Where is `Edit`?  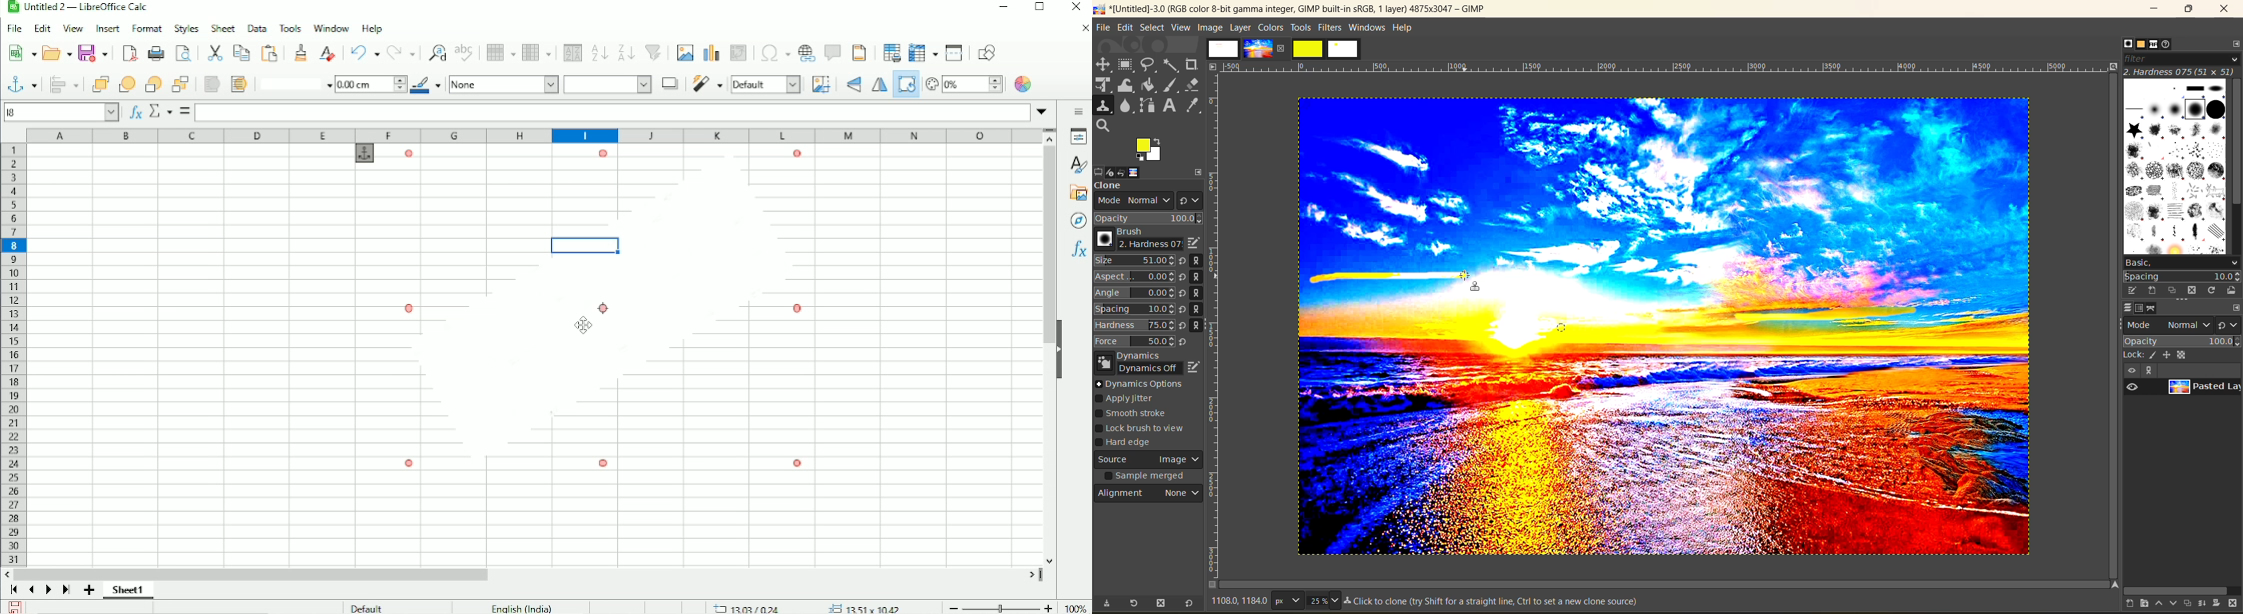 Edit is located at coordinates (42, 29).